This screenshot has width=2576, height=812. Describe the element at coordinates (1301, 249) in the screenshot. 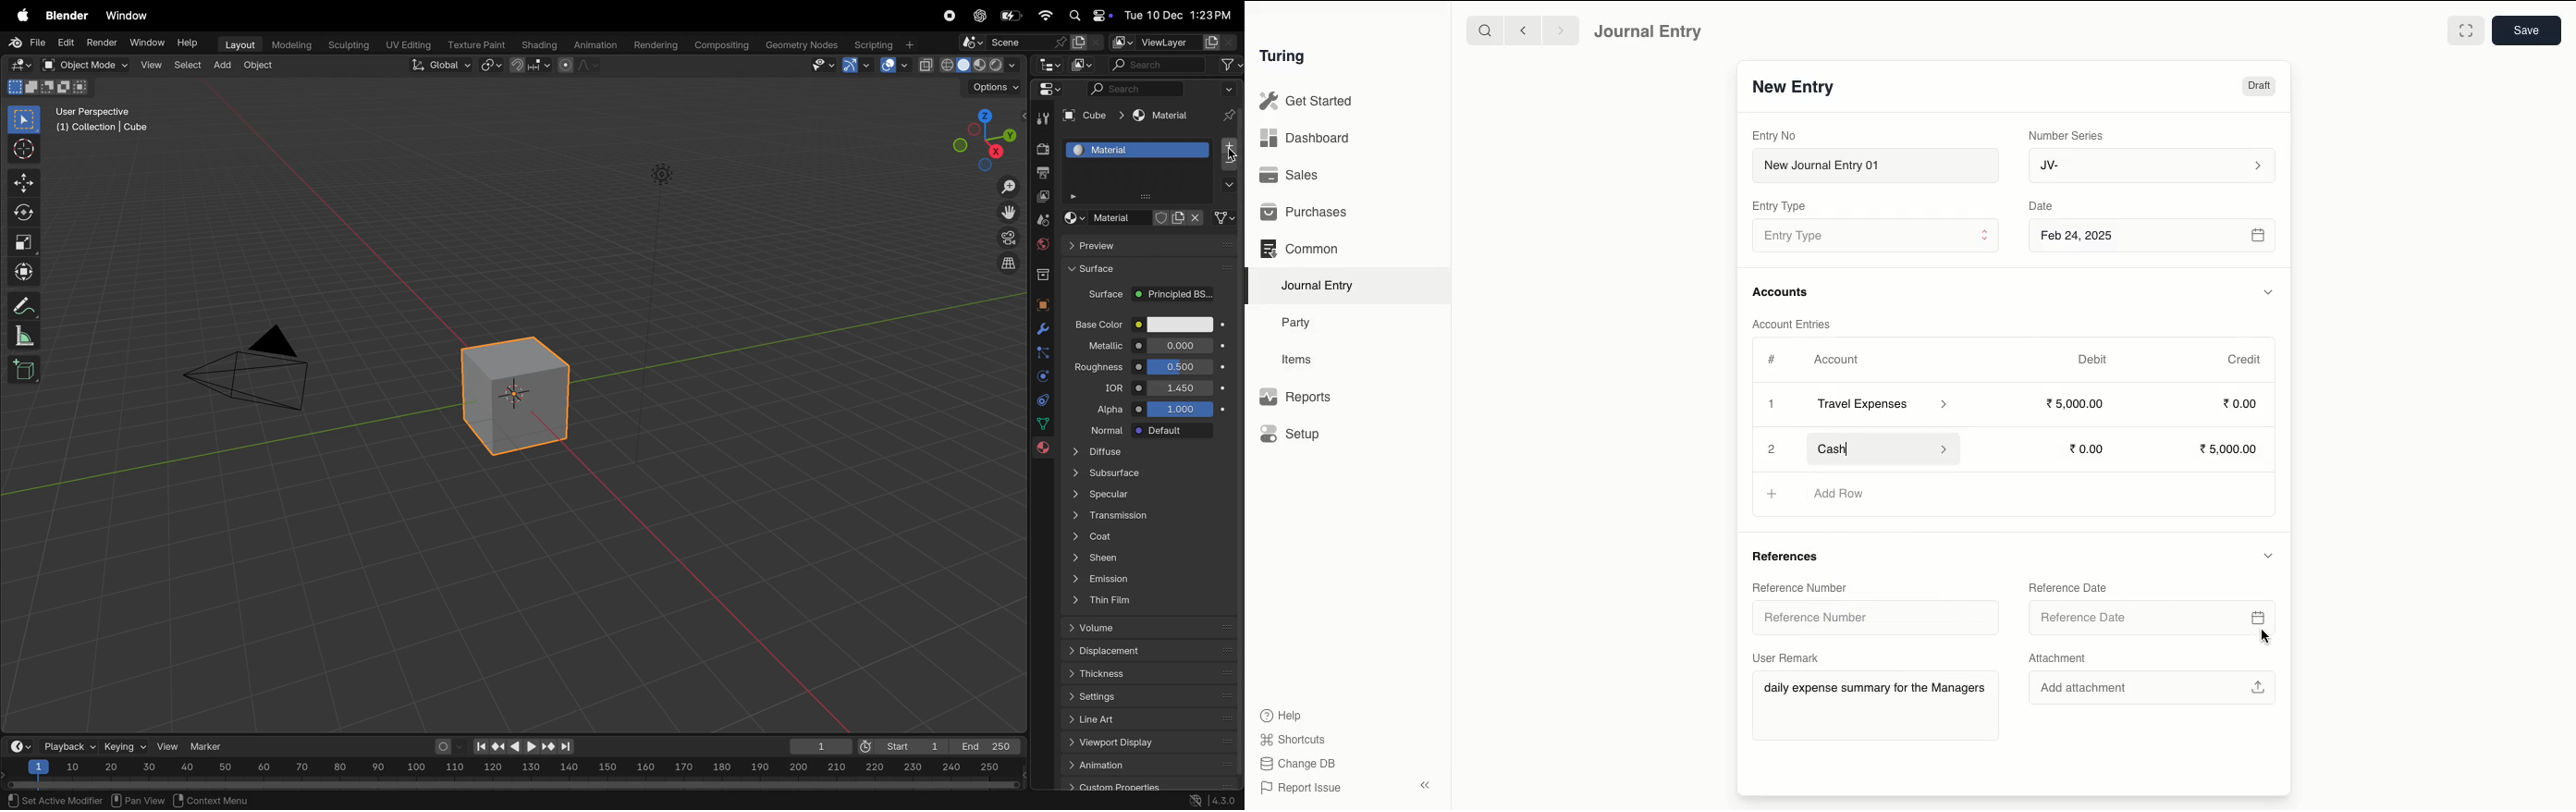

I see `Common` at that location.